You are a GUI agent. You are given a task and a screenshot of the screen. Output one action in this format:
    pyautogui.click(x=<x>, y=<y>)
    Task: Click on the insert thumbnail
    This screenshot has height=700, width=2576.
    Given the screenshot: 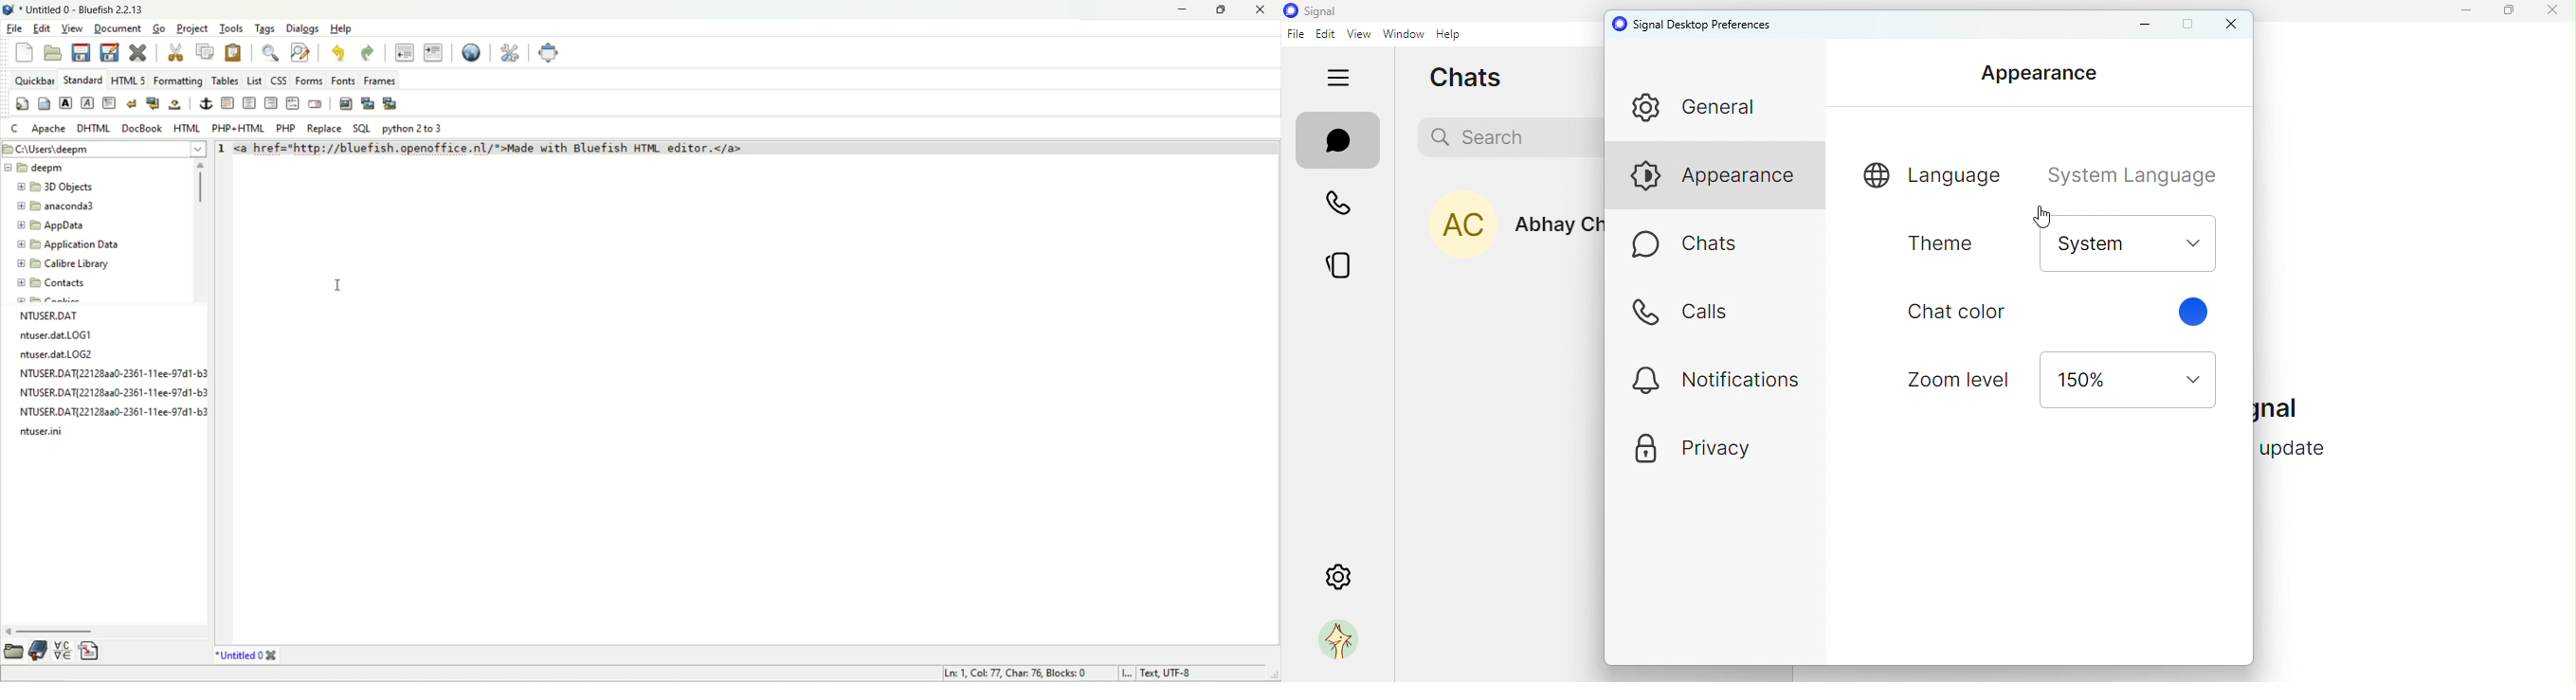 What is the action you would take?
    pyautogui.click(x=368, y=105)
    